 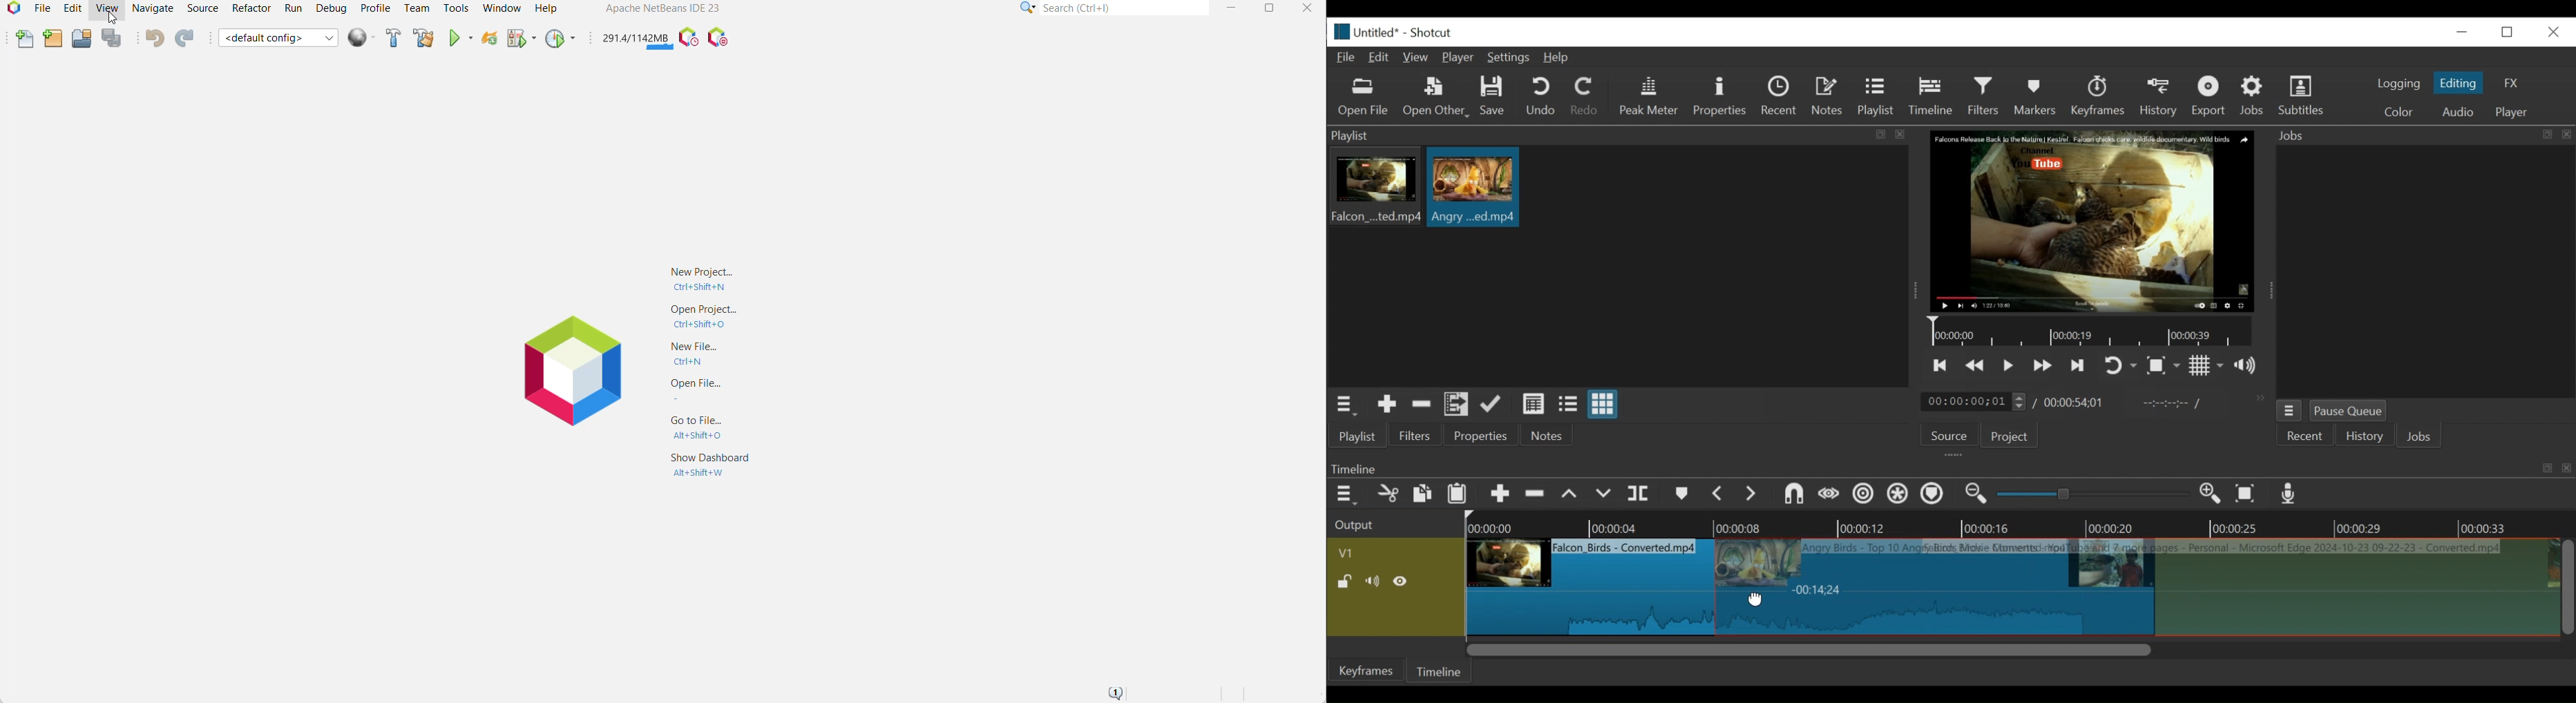 I want to click on Open Other, so click(x=1437, y=98).